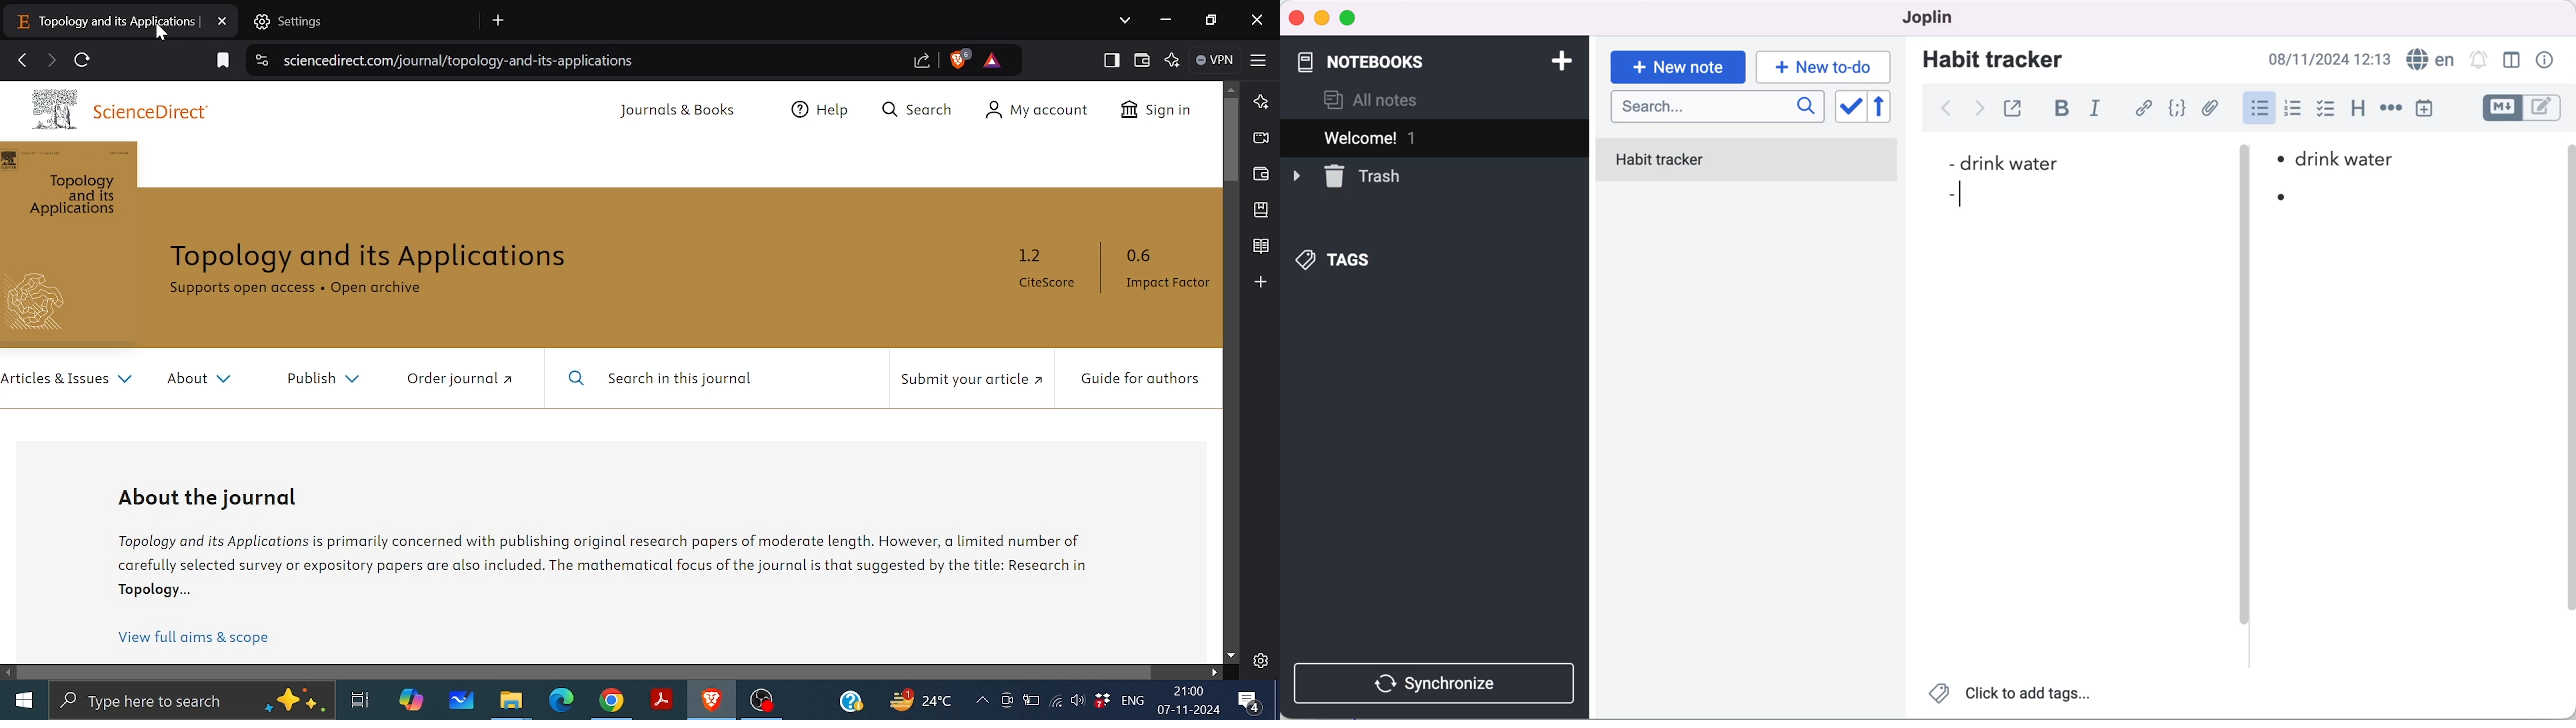  Describe the element at coordinates (1945, 108) in the screenshot. I see `back` at that location.